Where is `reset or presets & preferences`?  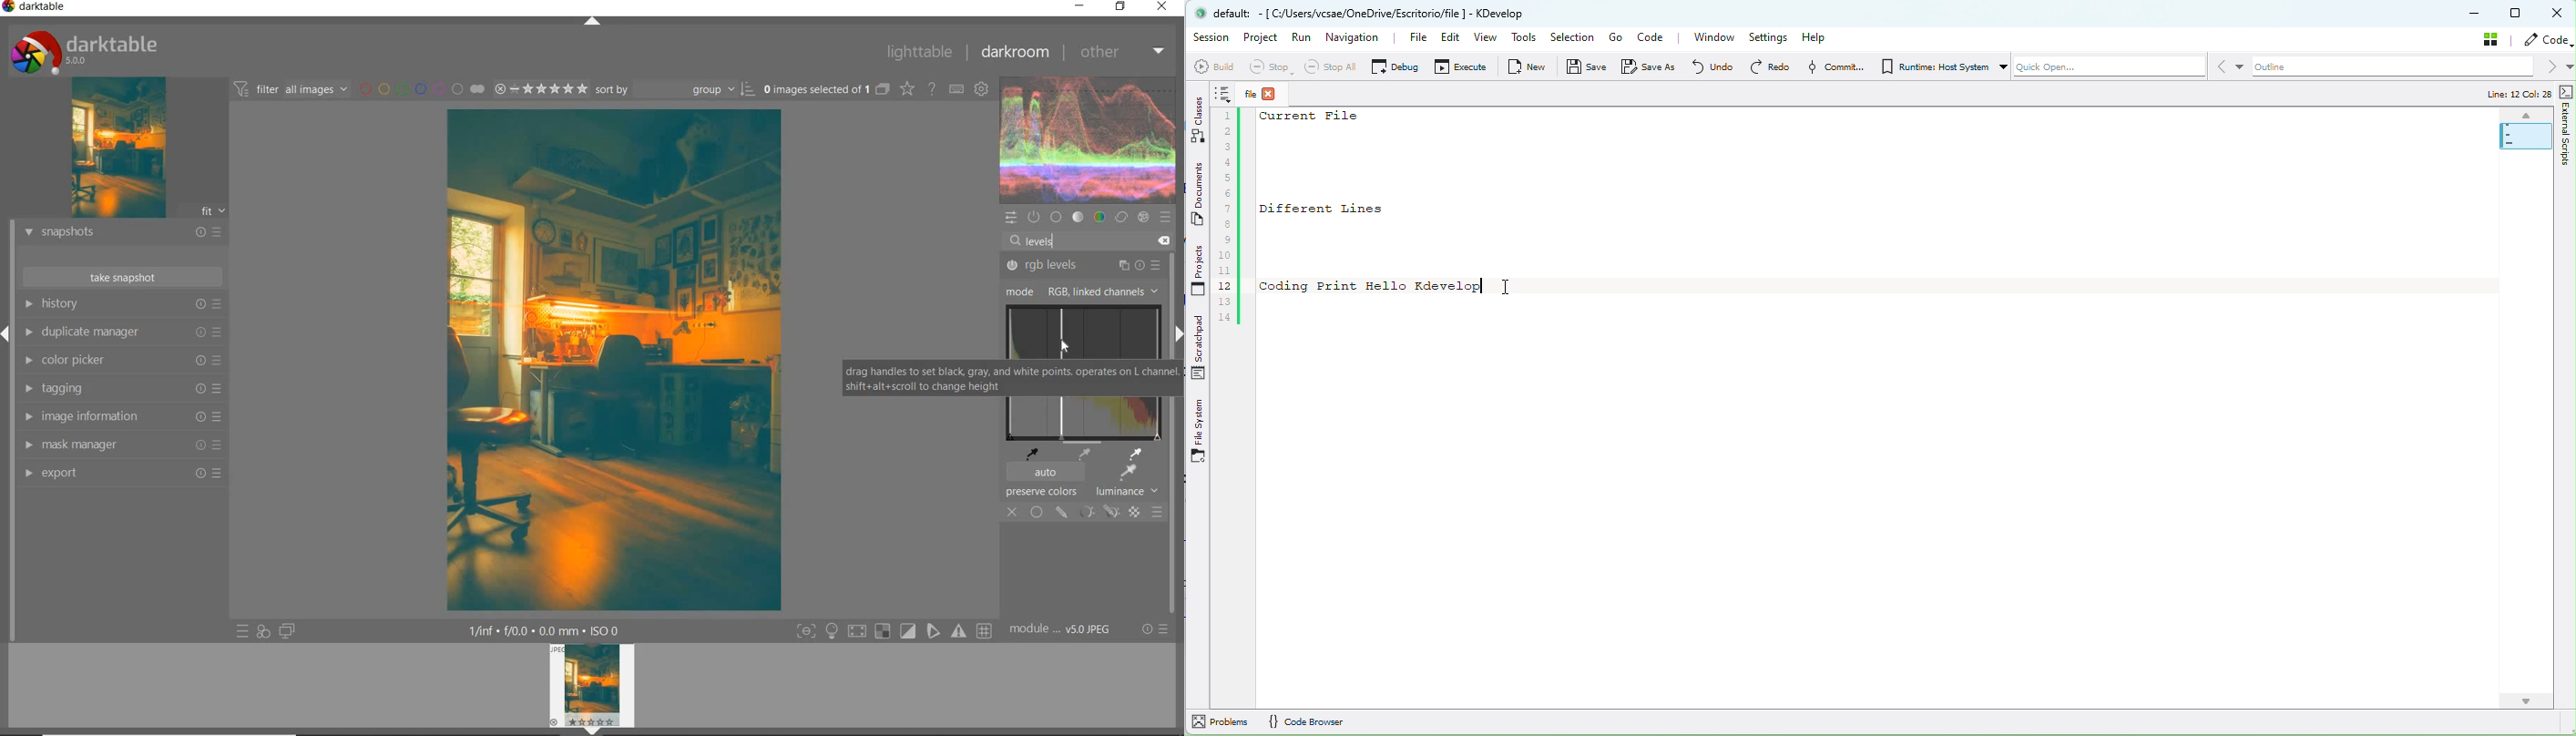 reset or presets & preferences is located at coordinates (1155, 629).